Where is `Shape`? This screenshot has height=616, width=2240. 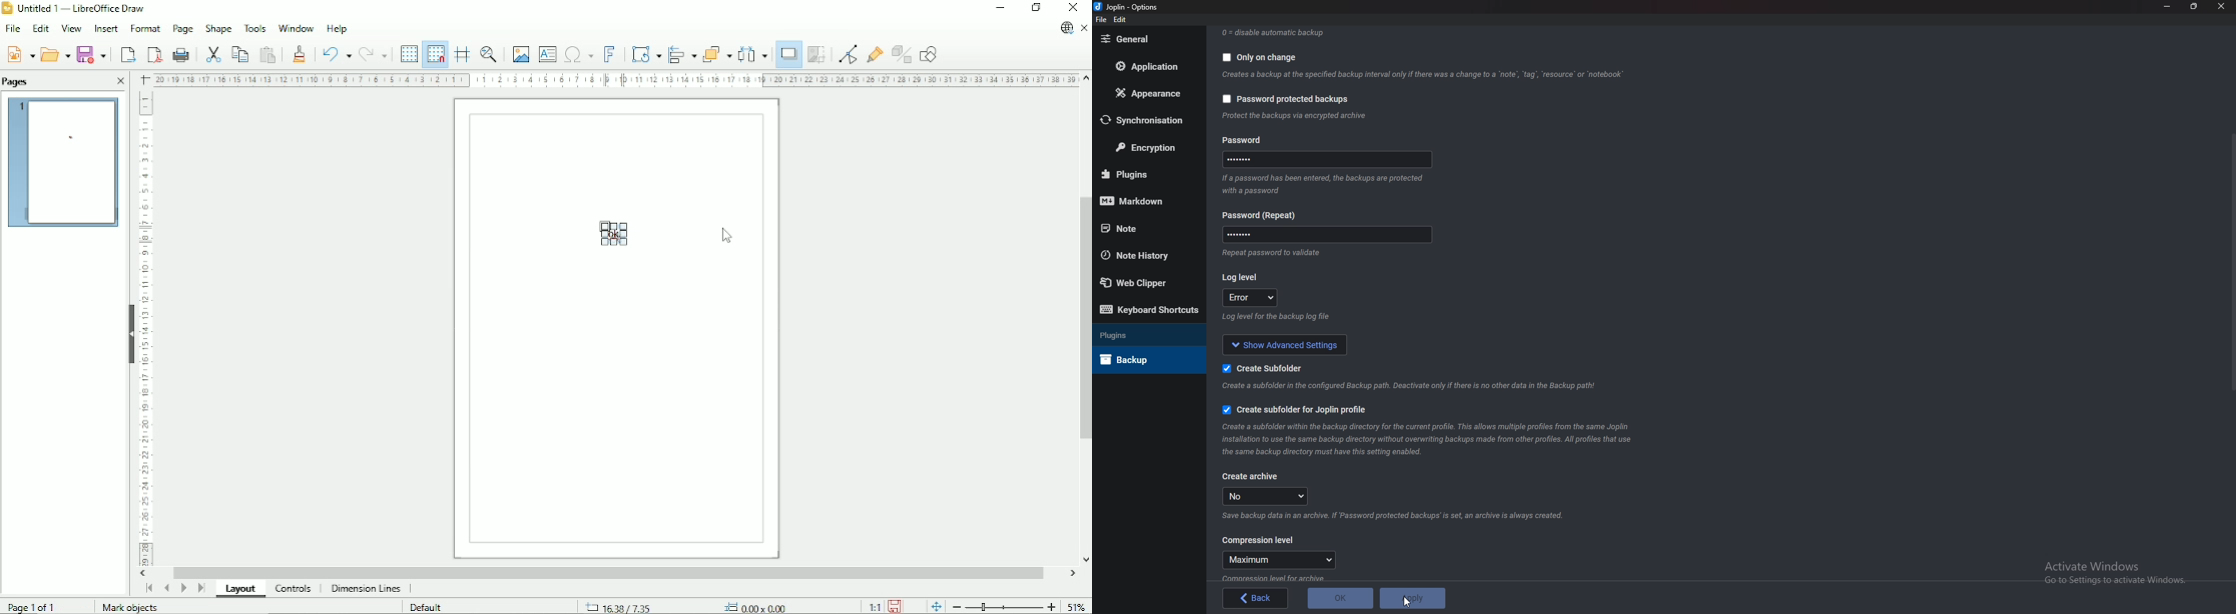 Shape is located at coordinates (218, 28).